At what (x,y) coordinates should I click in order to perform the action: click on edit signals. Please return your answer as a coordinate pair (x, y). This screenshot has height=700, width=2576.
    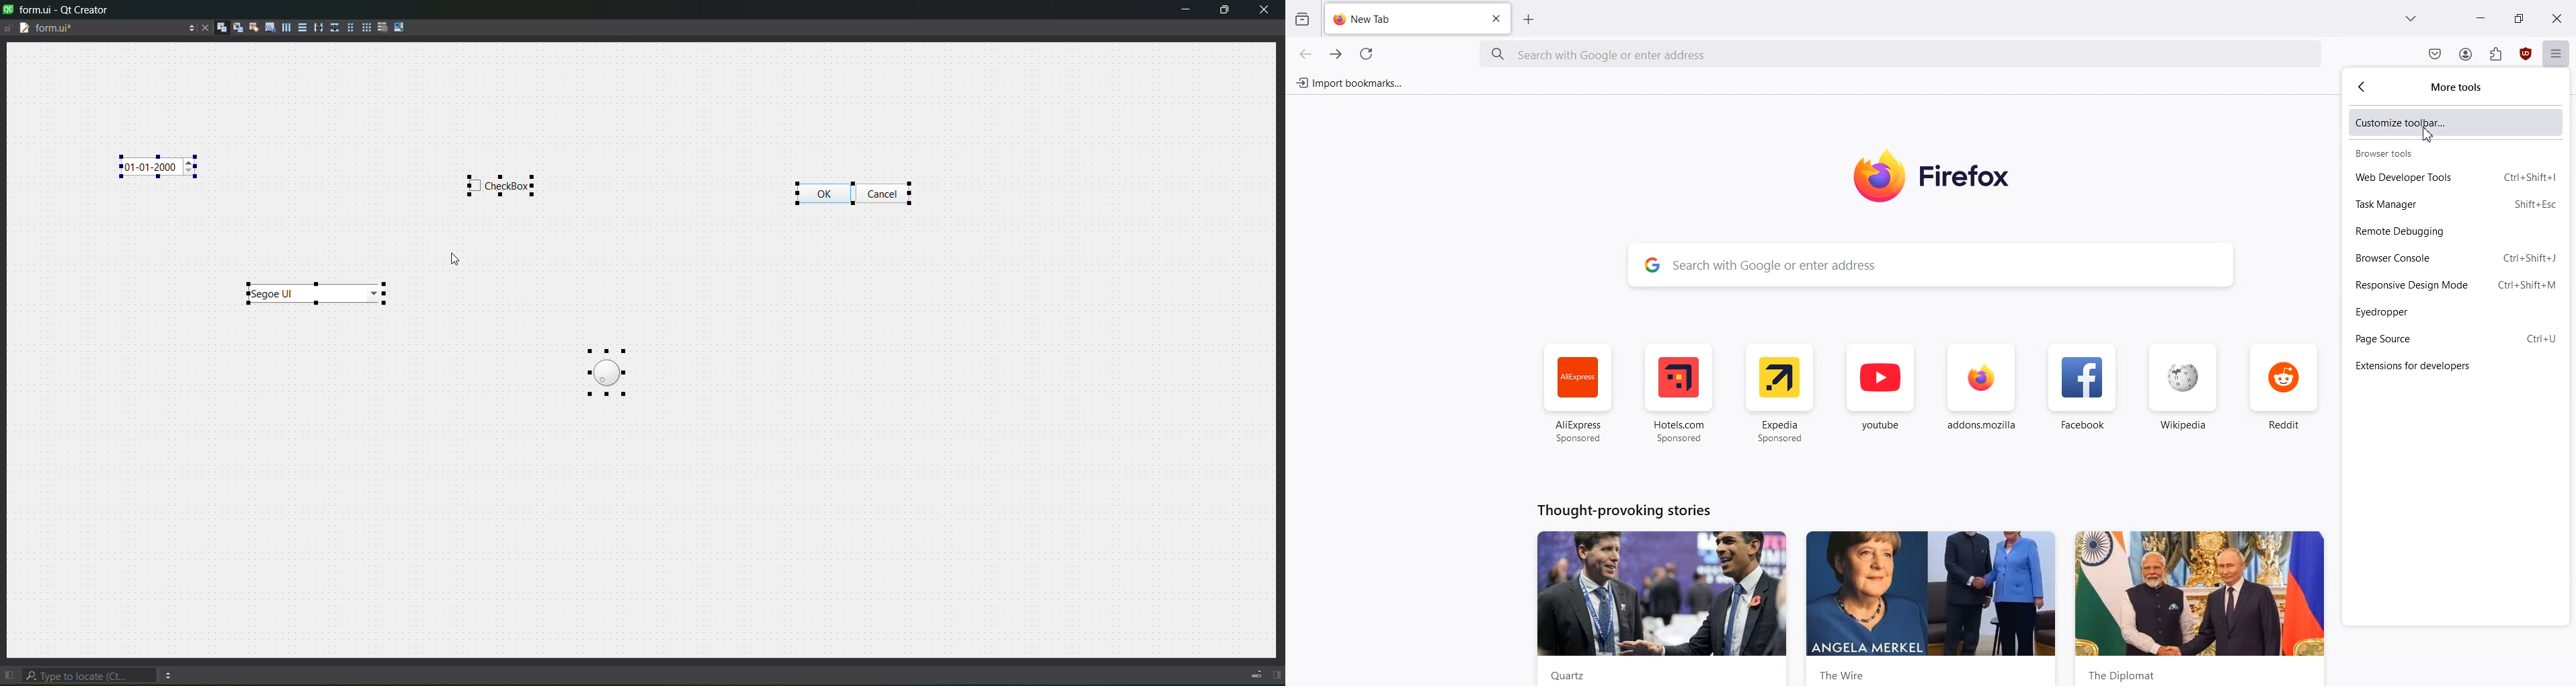
    Looking at the image, I should click on (236, 27).